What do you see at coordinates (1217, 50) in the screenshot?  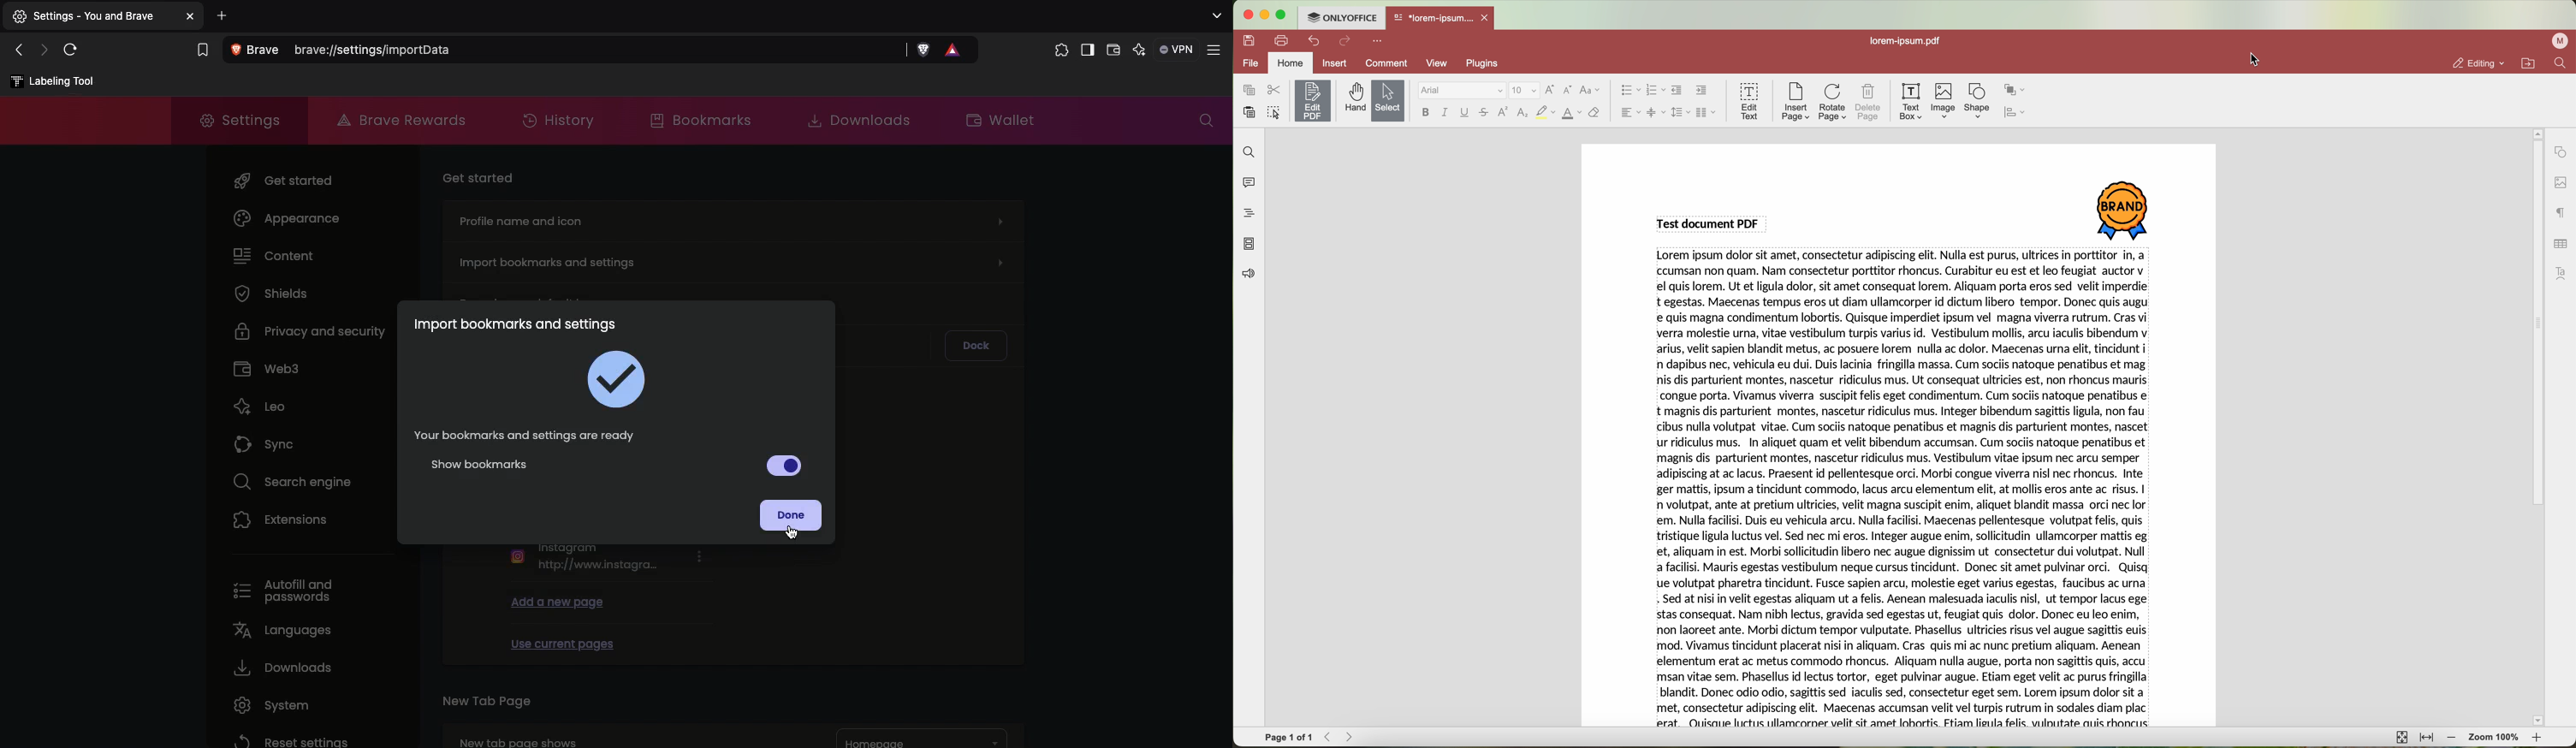 I see `Customize and control brave` at bounding box center [1217, 50].